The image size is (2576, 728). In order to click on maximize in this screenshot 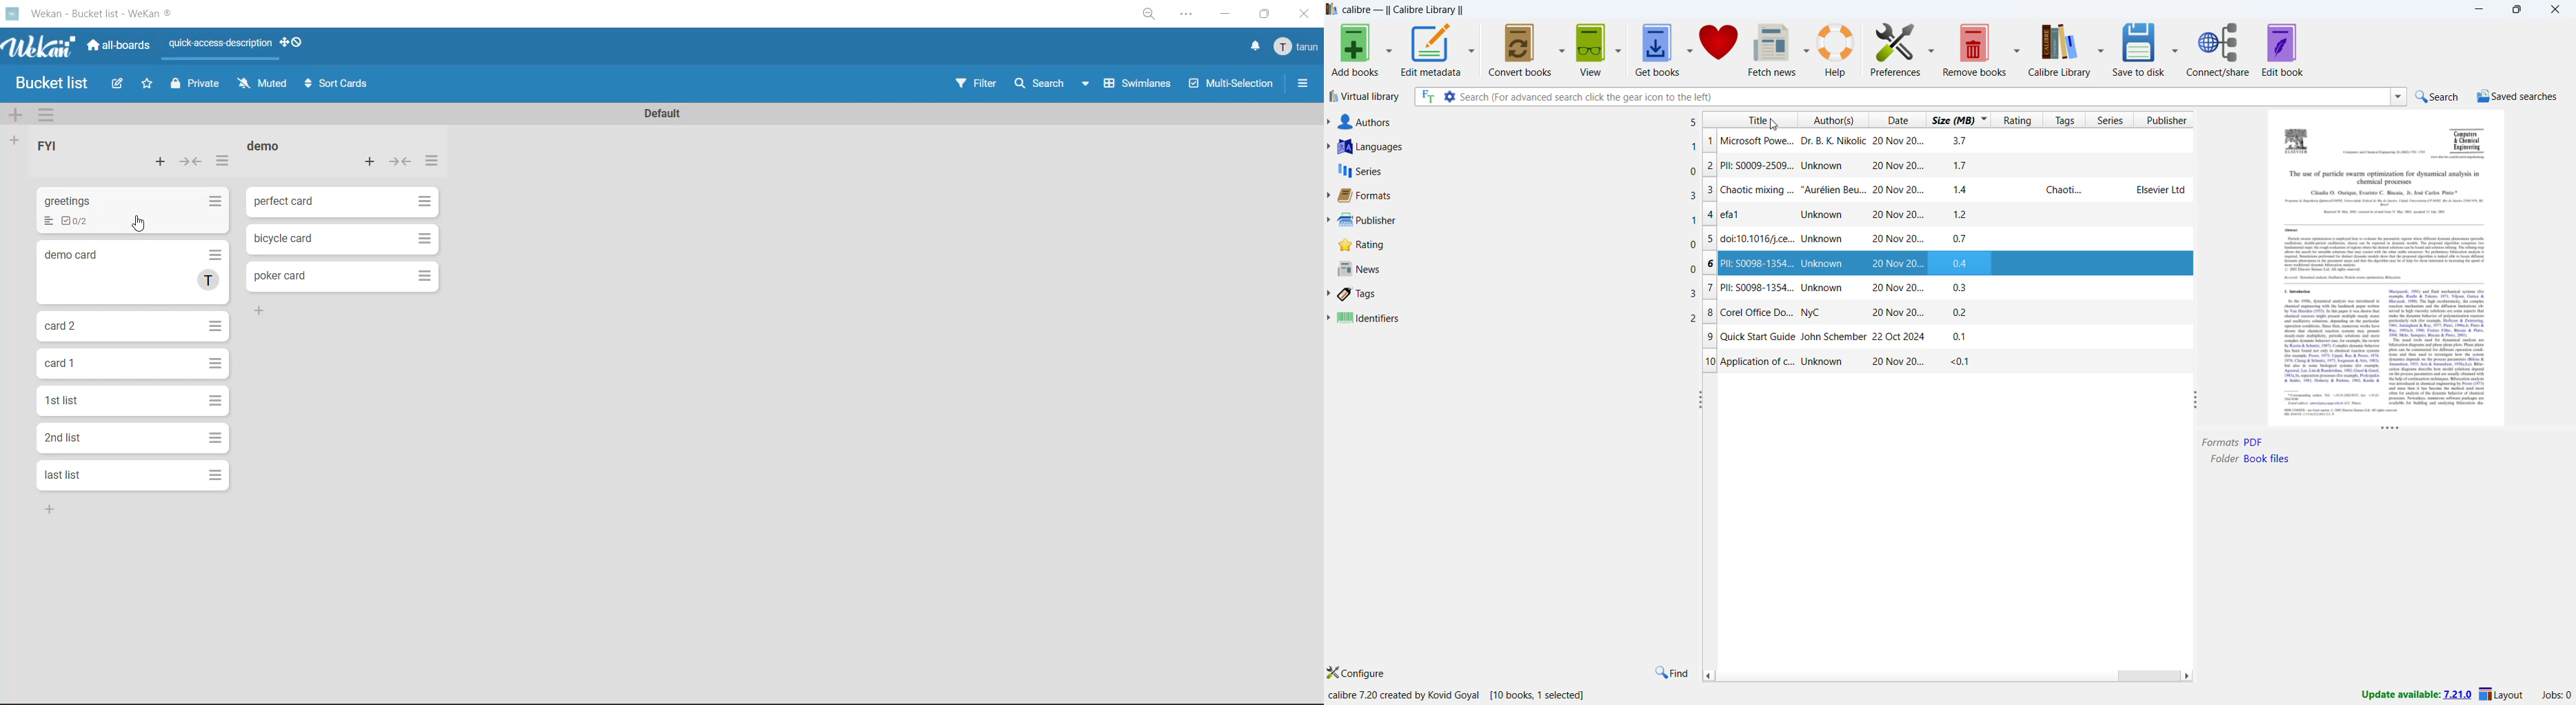, I will do `click(1267, 12)`.